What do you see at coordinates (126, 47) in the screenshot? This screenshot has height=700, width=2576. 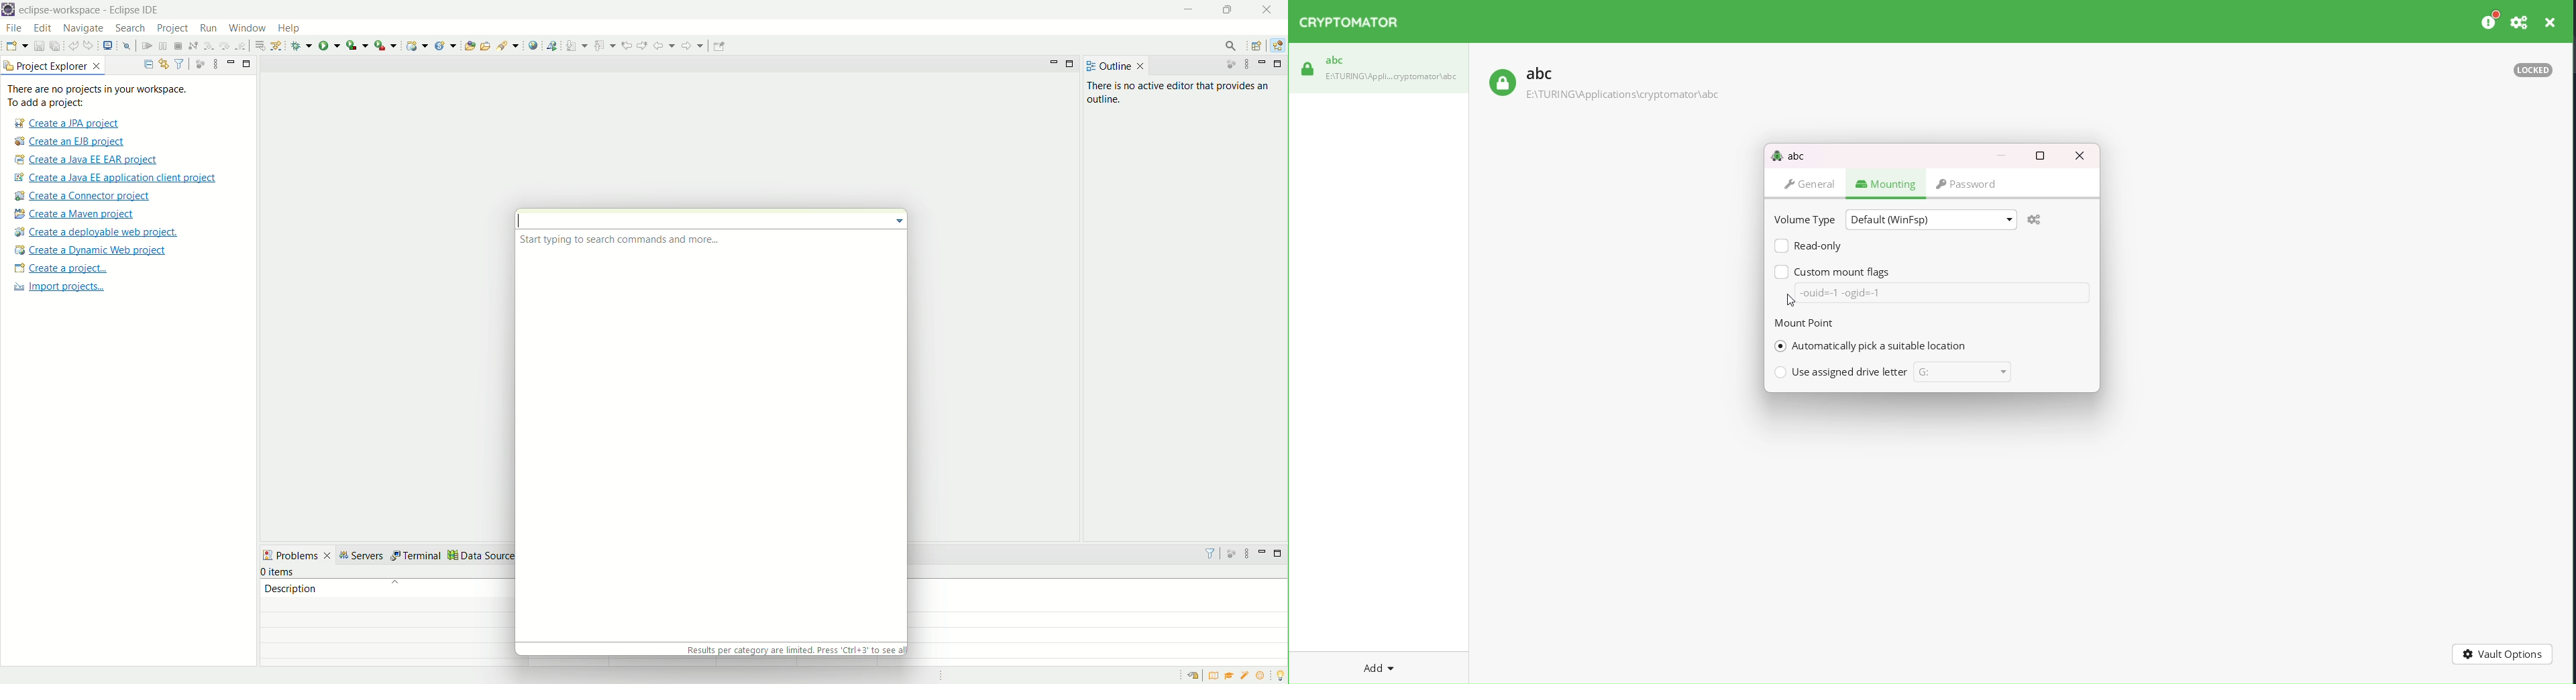 I see `skip all breakpoints` at bounding box center [126, 47].